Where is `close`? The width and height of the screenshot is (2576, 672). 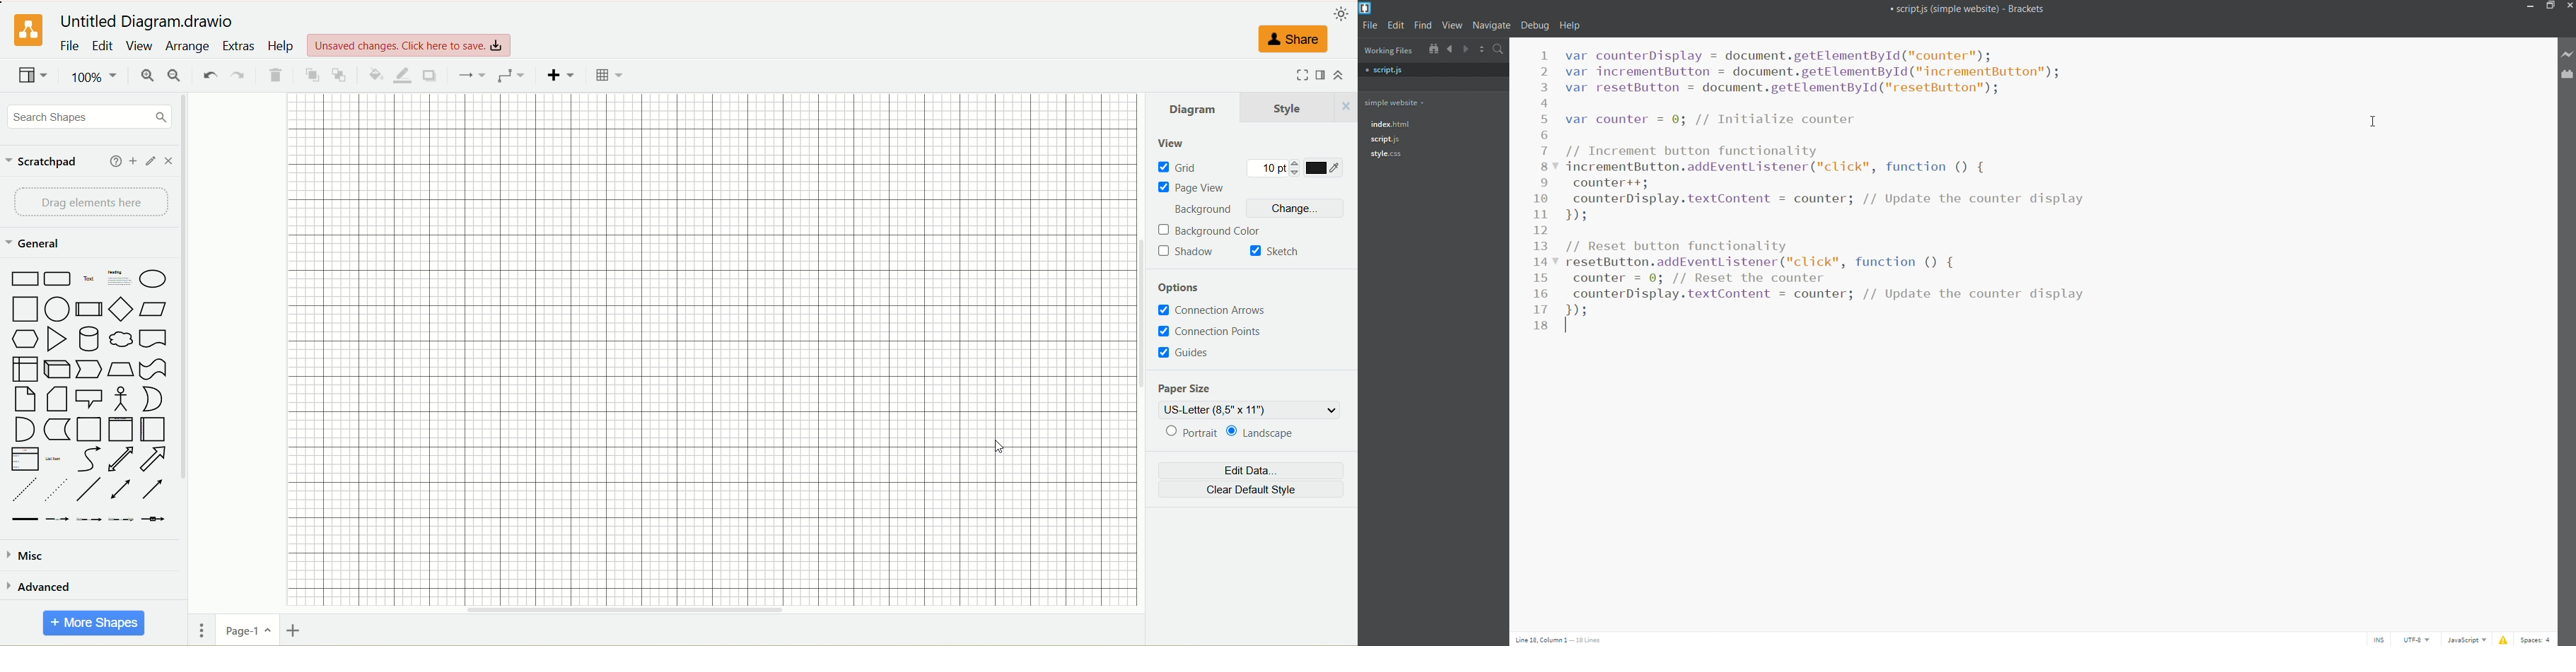 close is located at coordinates (168, 162).